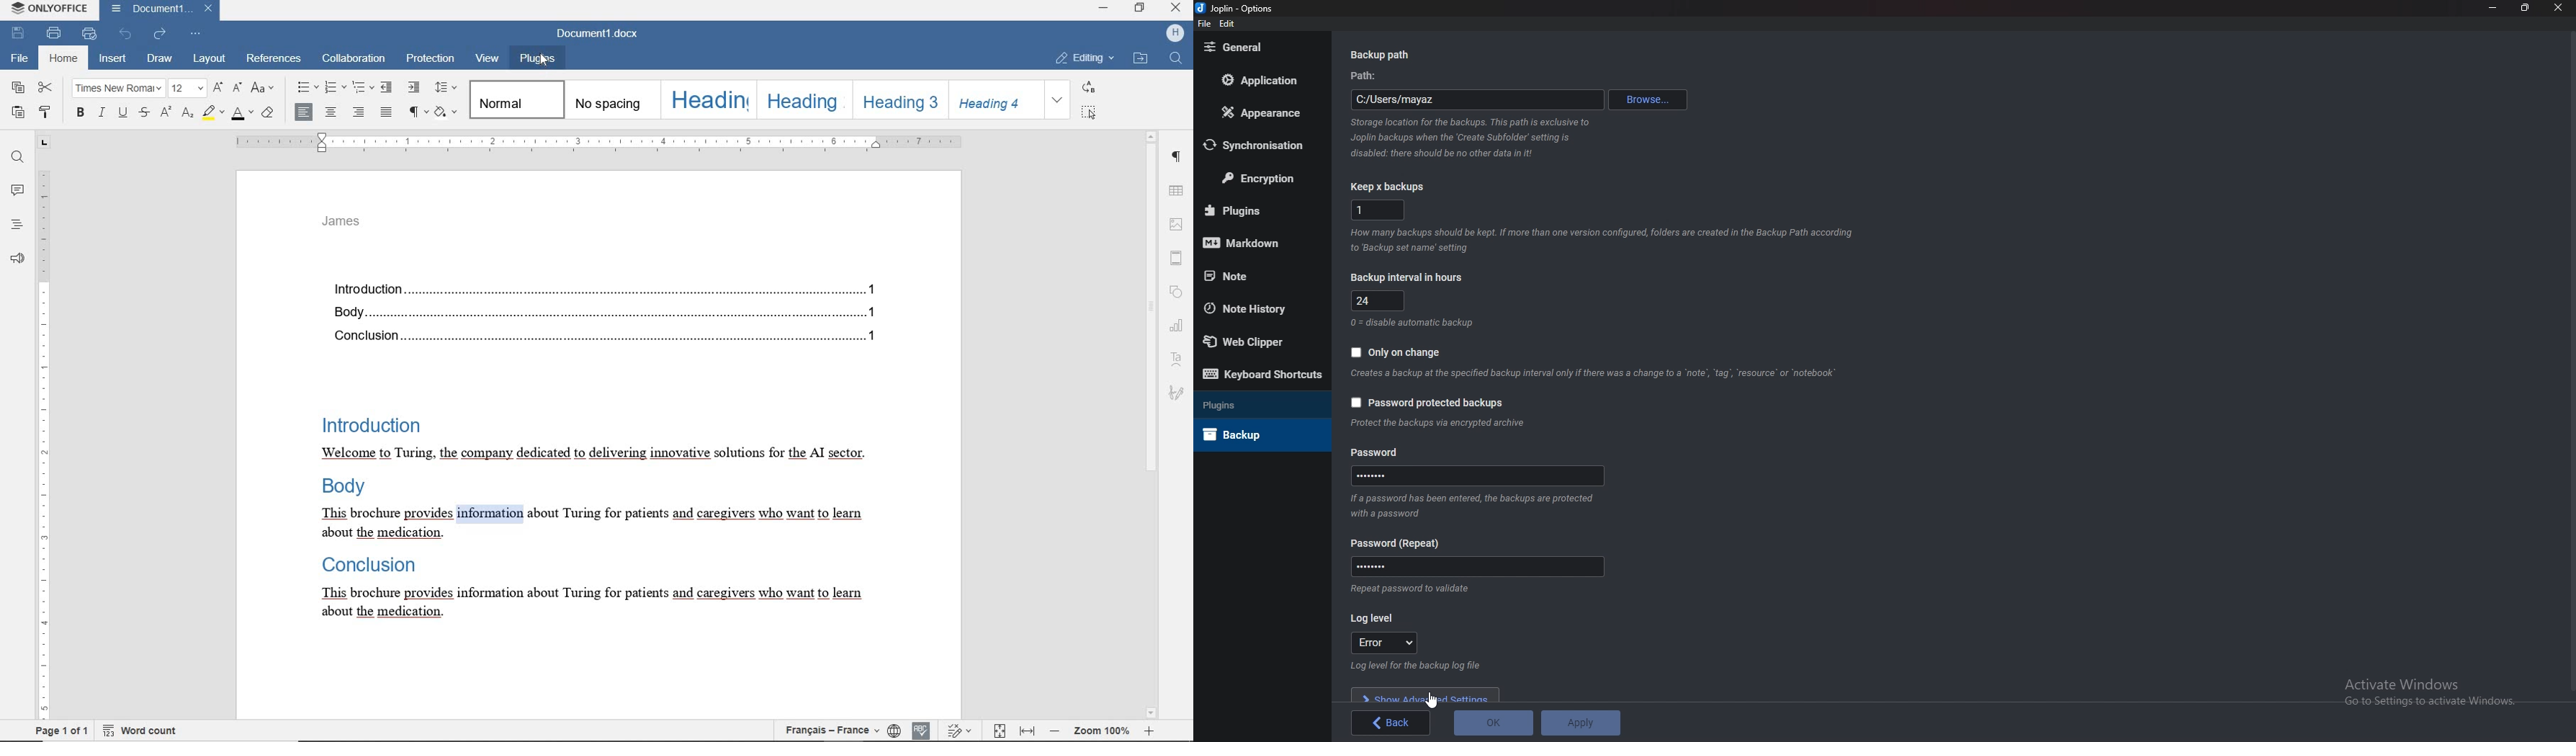  Describe the element at coordinates (119, 89) in the screenshot. I see `FONT` at that location.